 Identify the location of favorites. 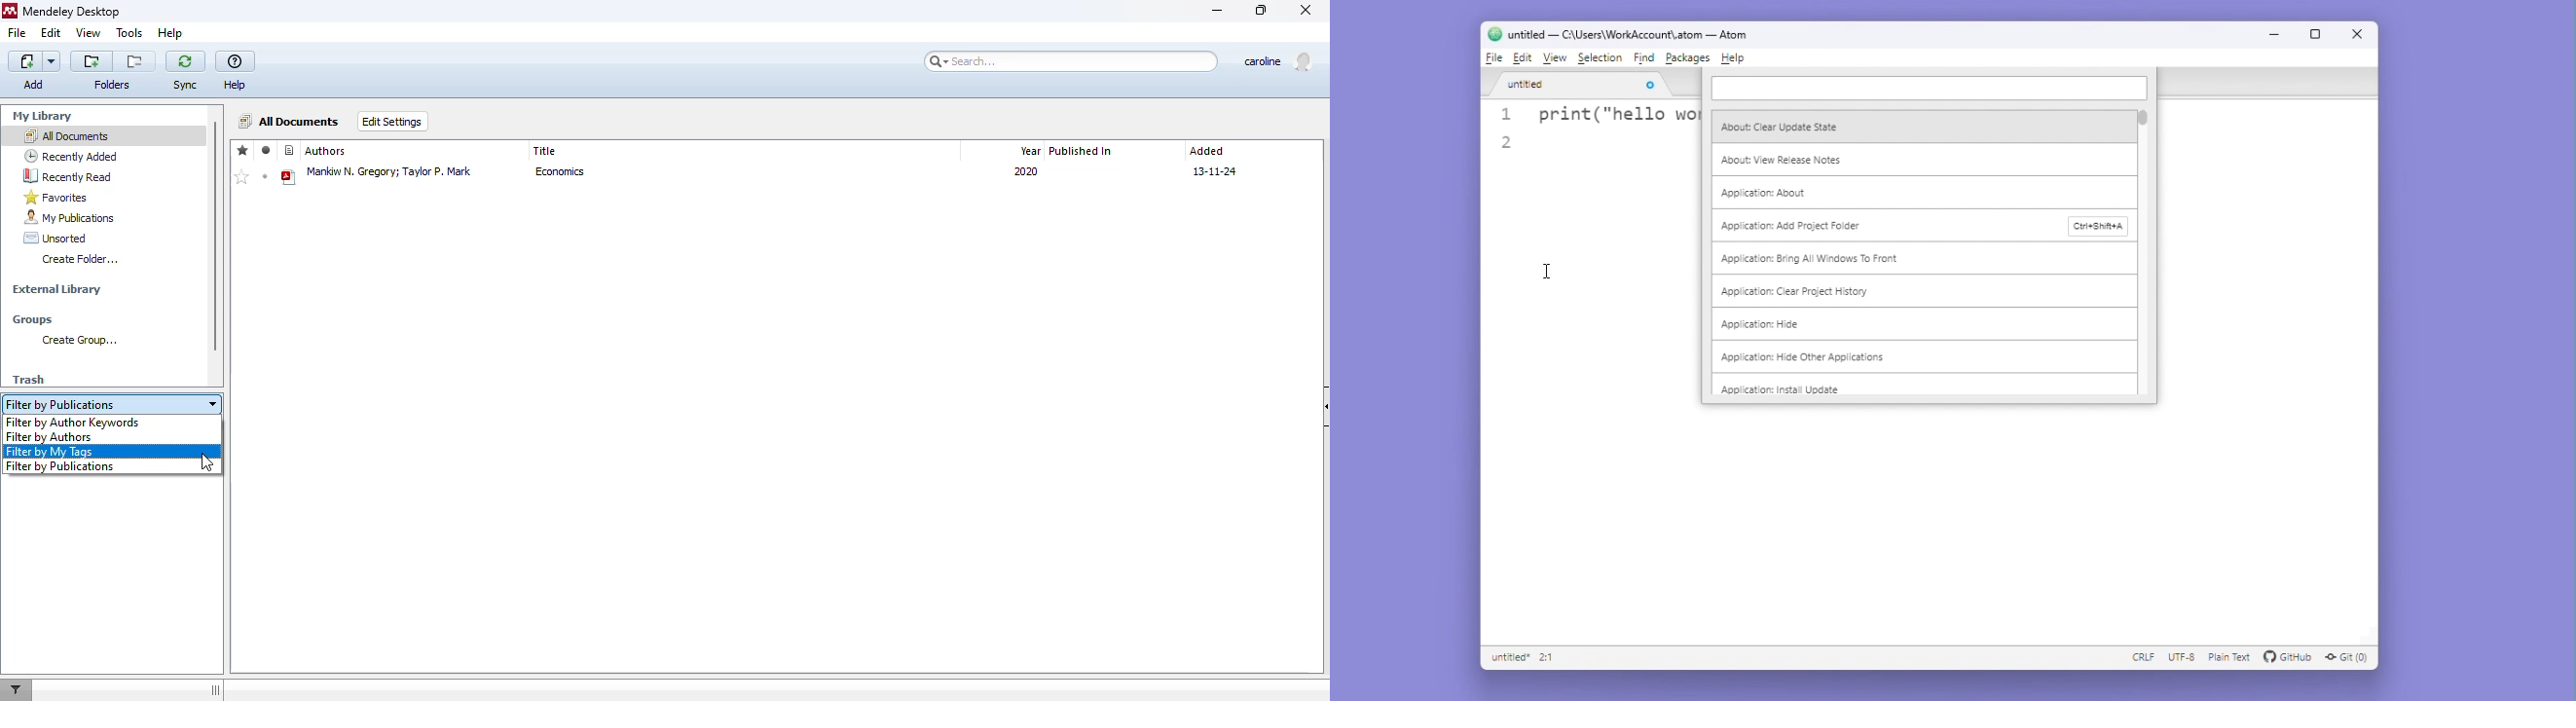
(243, 150).